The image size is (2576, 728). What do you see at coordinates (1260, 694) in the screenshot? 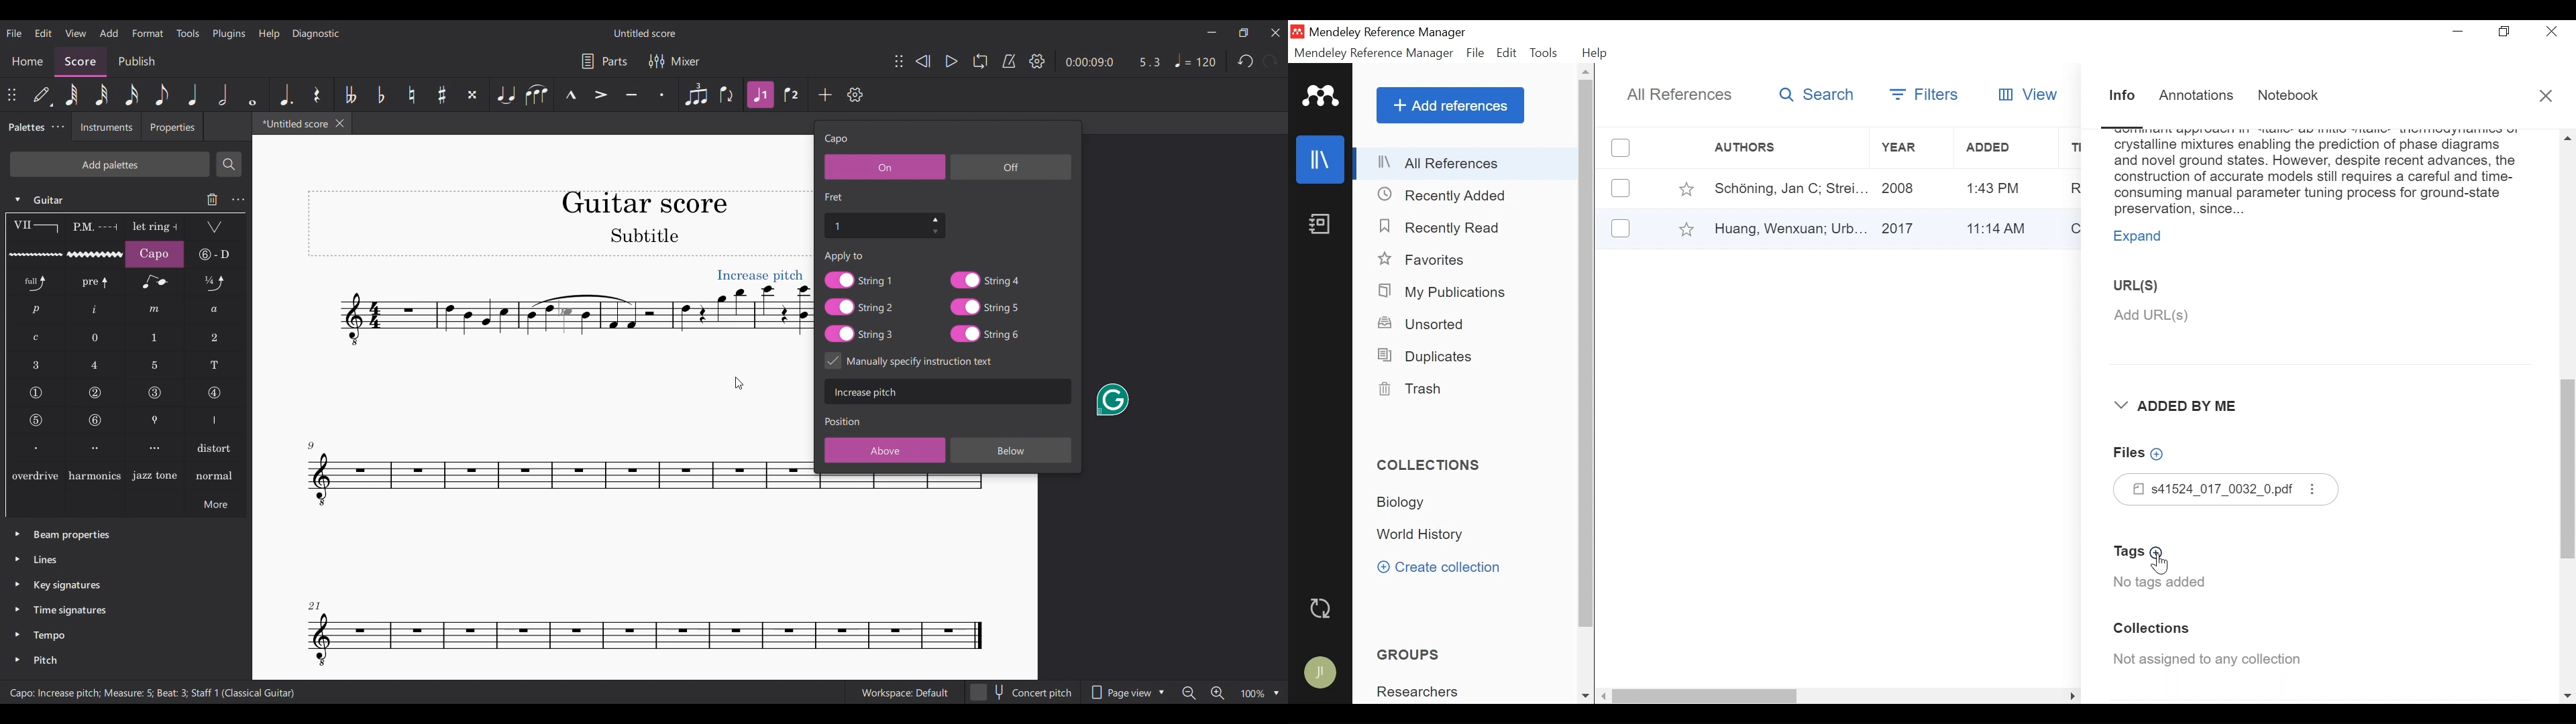
I see `Zoom options` at bounding box center [1260, 694].